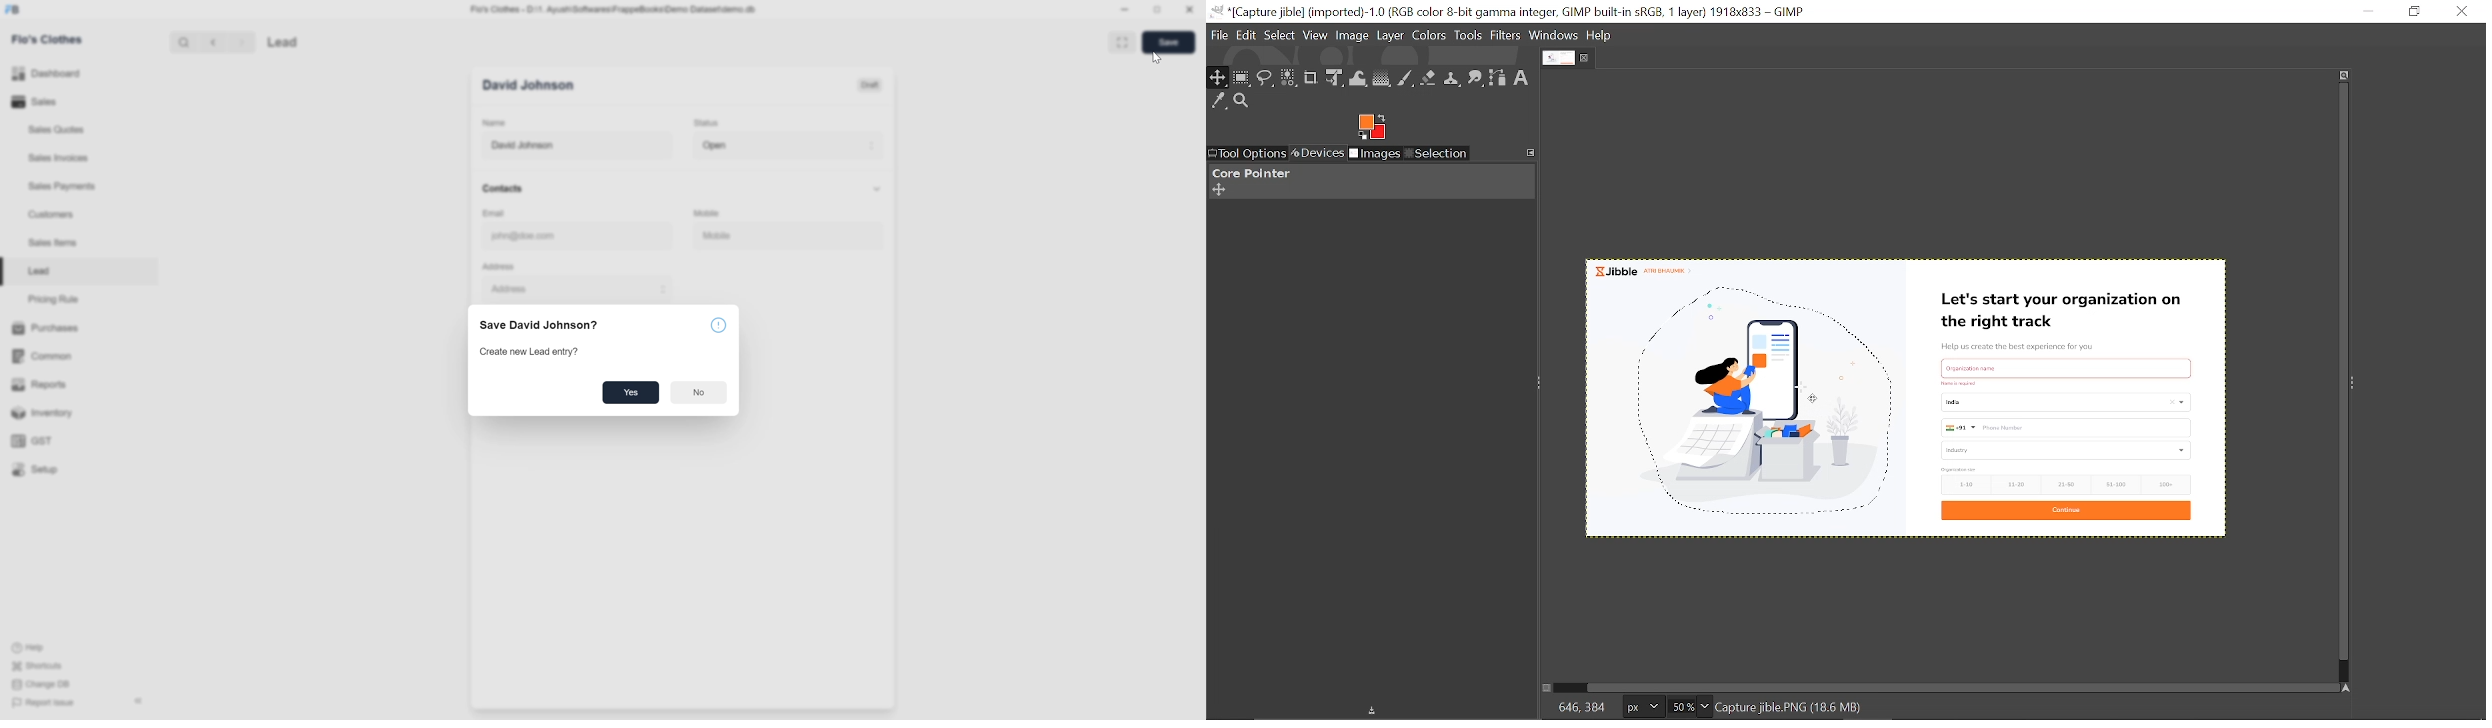  Describe the element at coordinates (183, 41) in the screenshot. I see `search` at that location.